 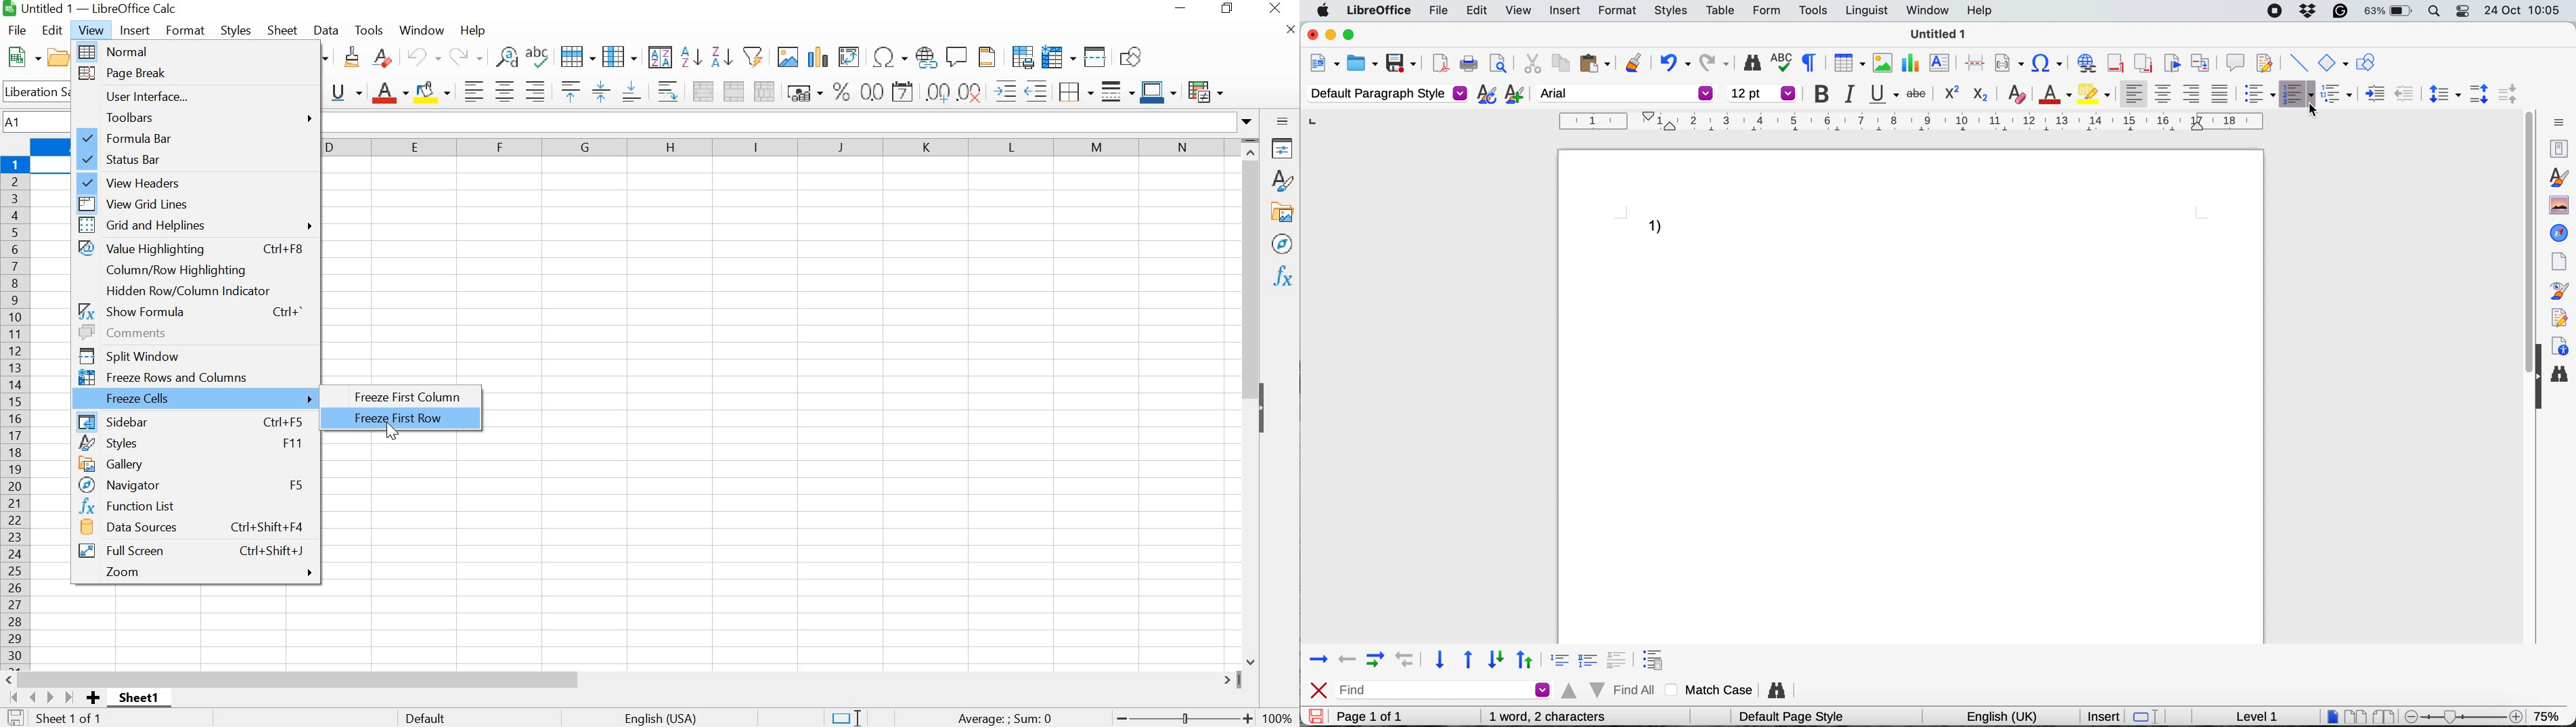 I want to click on basic shapes, so click(x=2332, y=63).